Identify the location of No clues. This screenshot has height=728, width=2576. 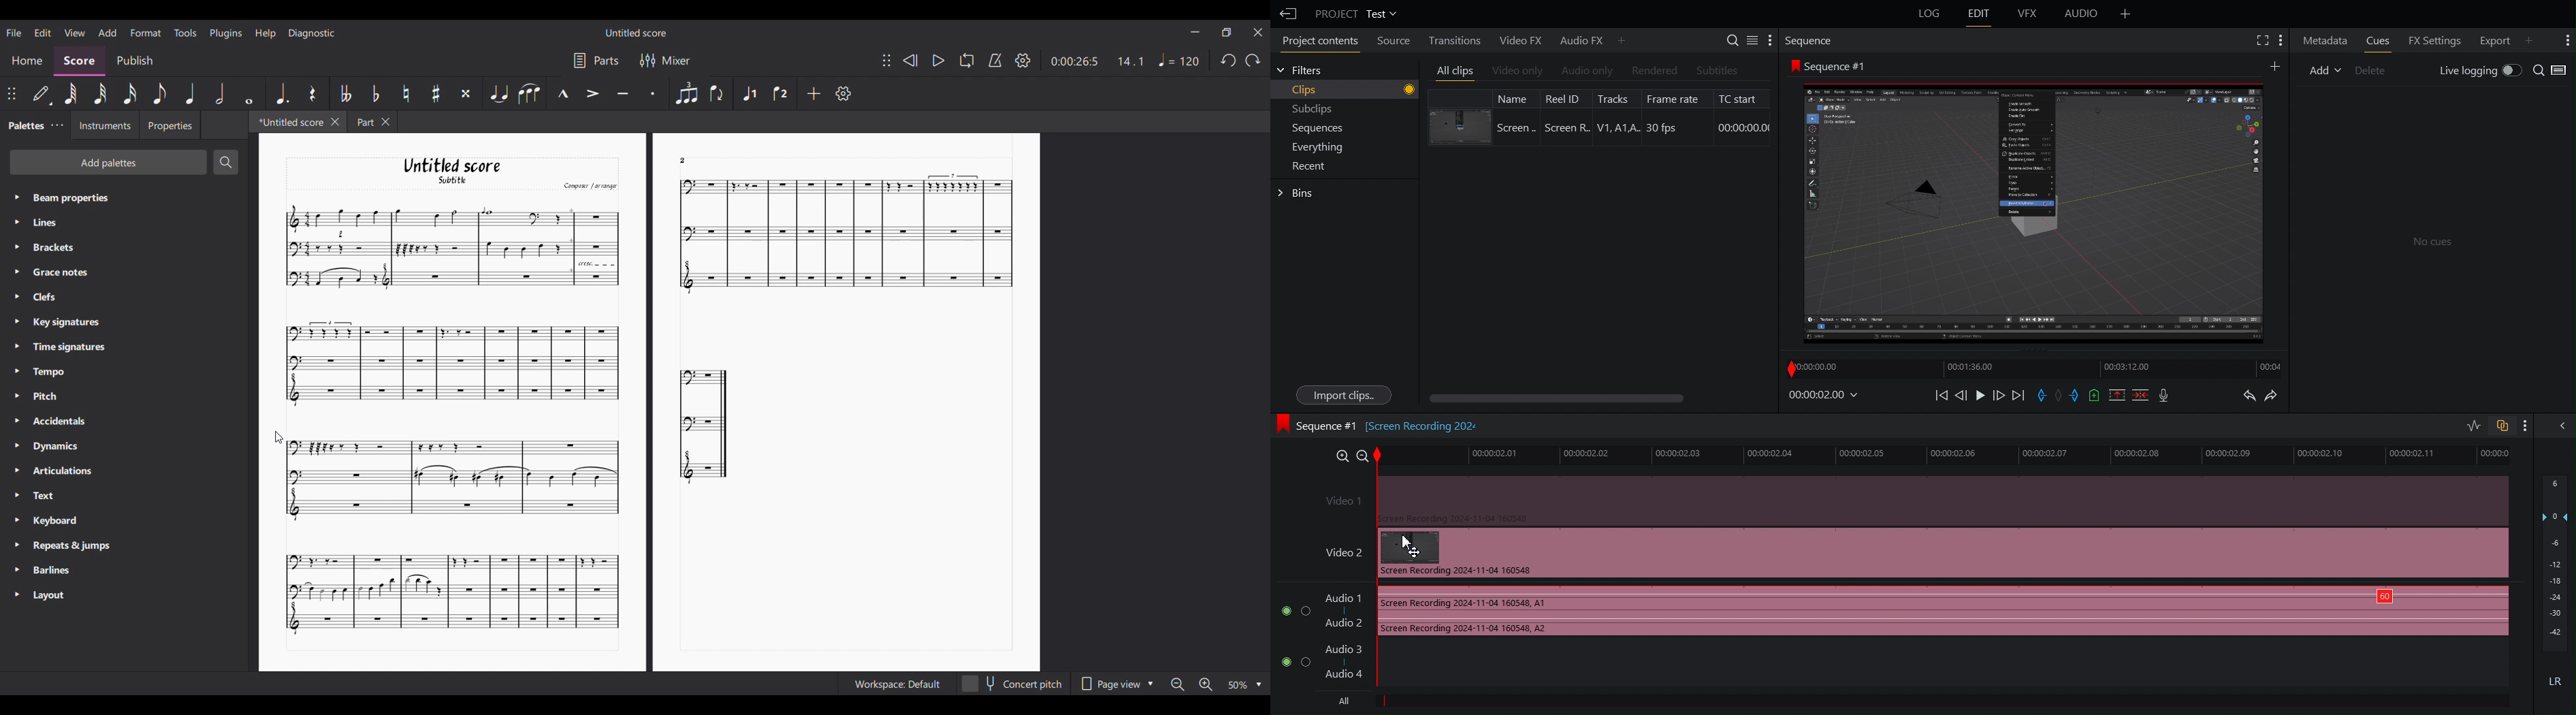
(2435, 241).